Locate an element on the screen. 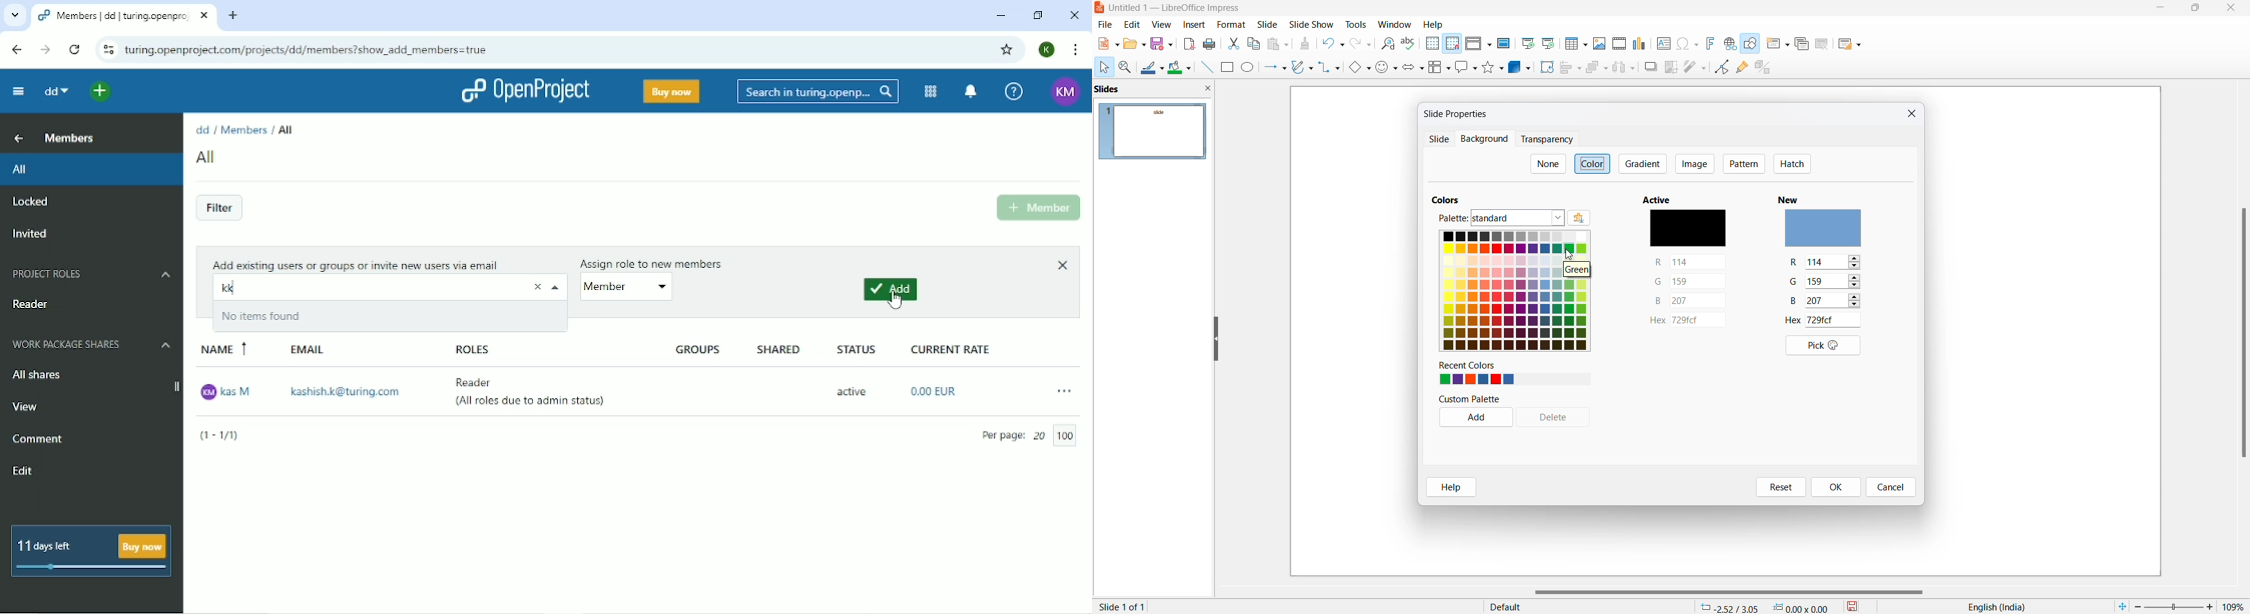  shapes is located at coordinates (1494, 67).